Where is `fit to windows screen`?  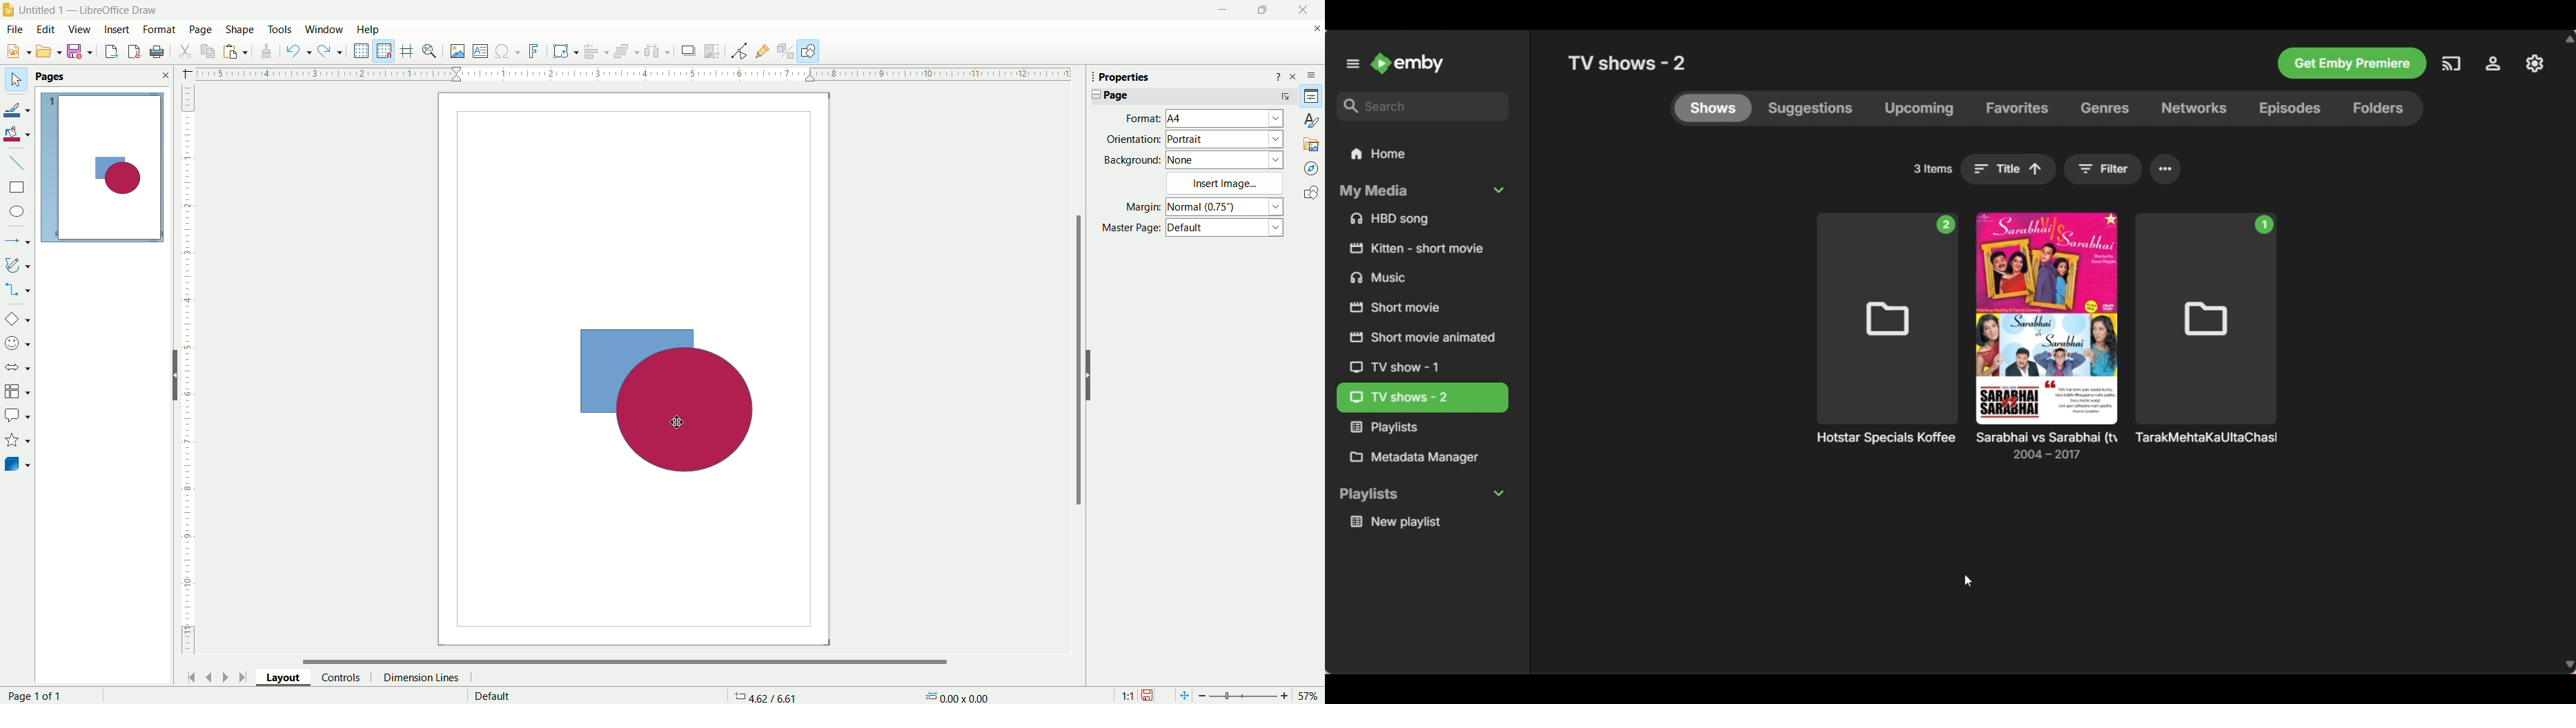 fit to windows screen is located at coordinates (1181, 694).